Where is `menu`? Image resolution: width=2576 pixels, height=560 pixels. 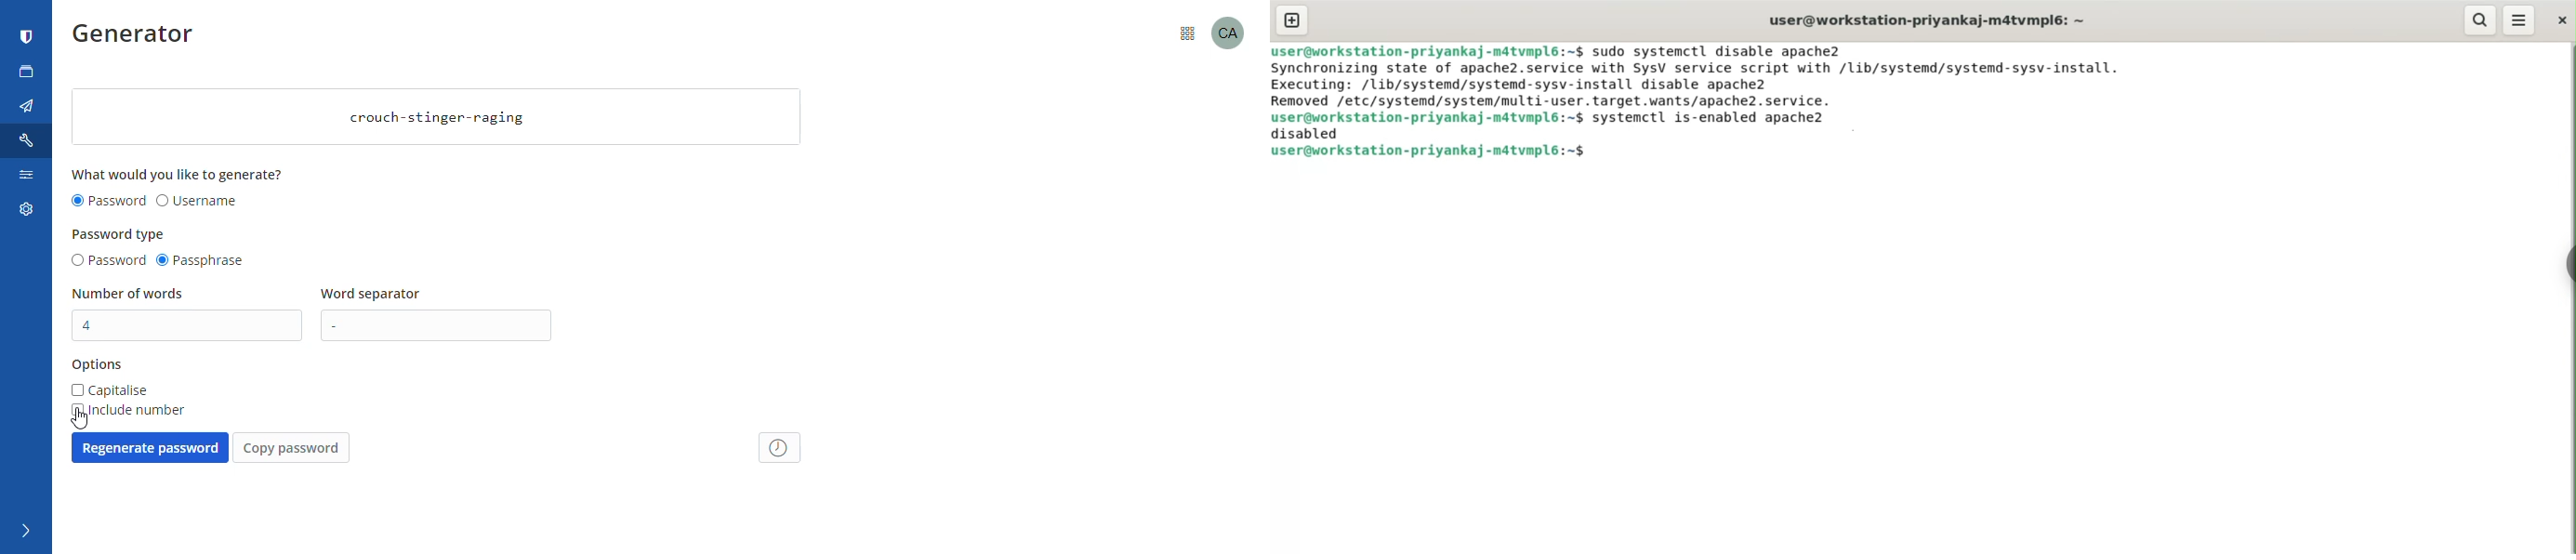 menu is located at coordinates (1187, 32).